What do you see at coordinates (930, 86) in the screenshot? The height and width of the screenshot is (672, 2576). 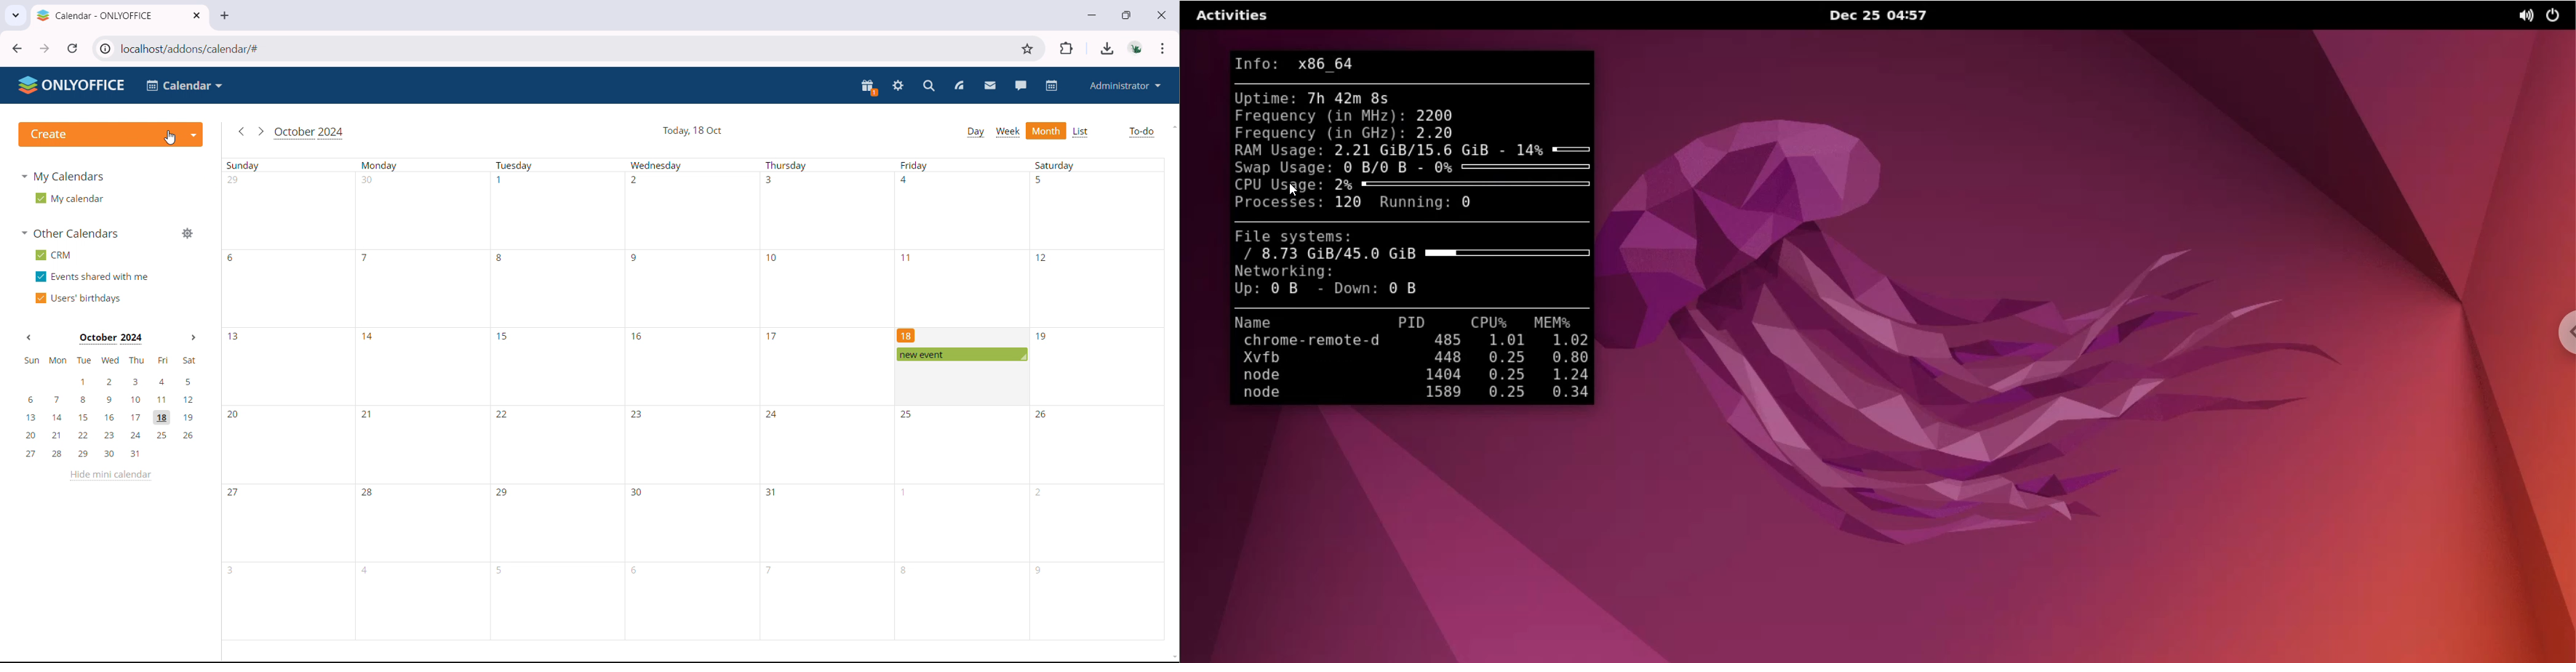 I see `search` at bounding box center [930, 86].